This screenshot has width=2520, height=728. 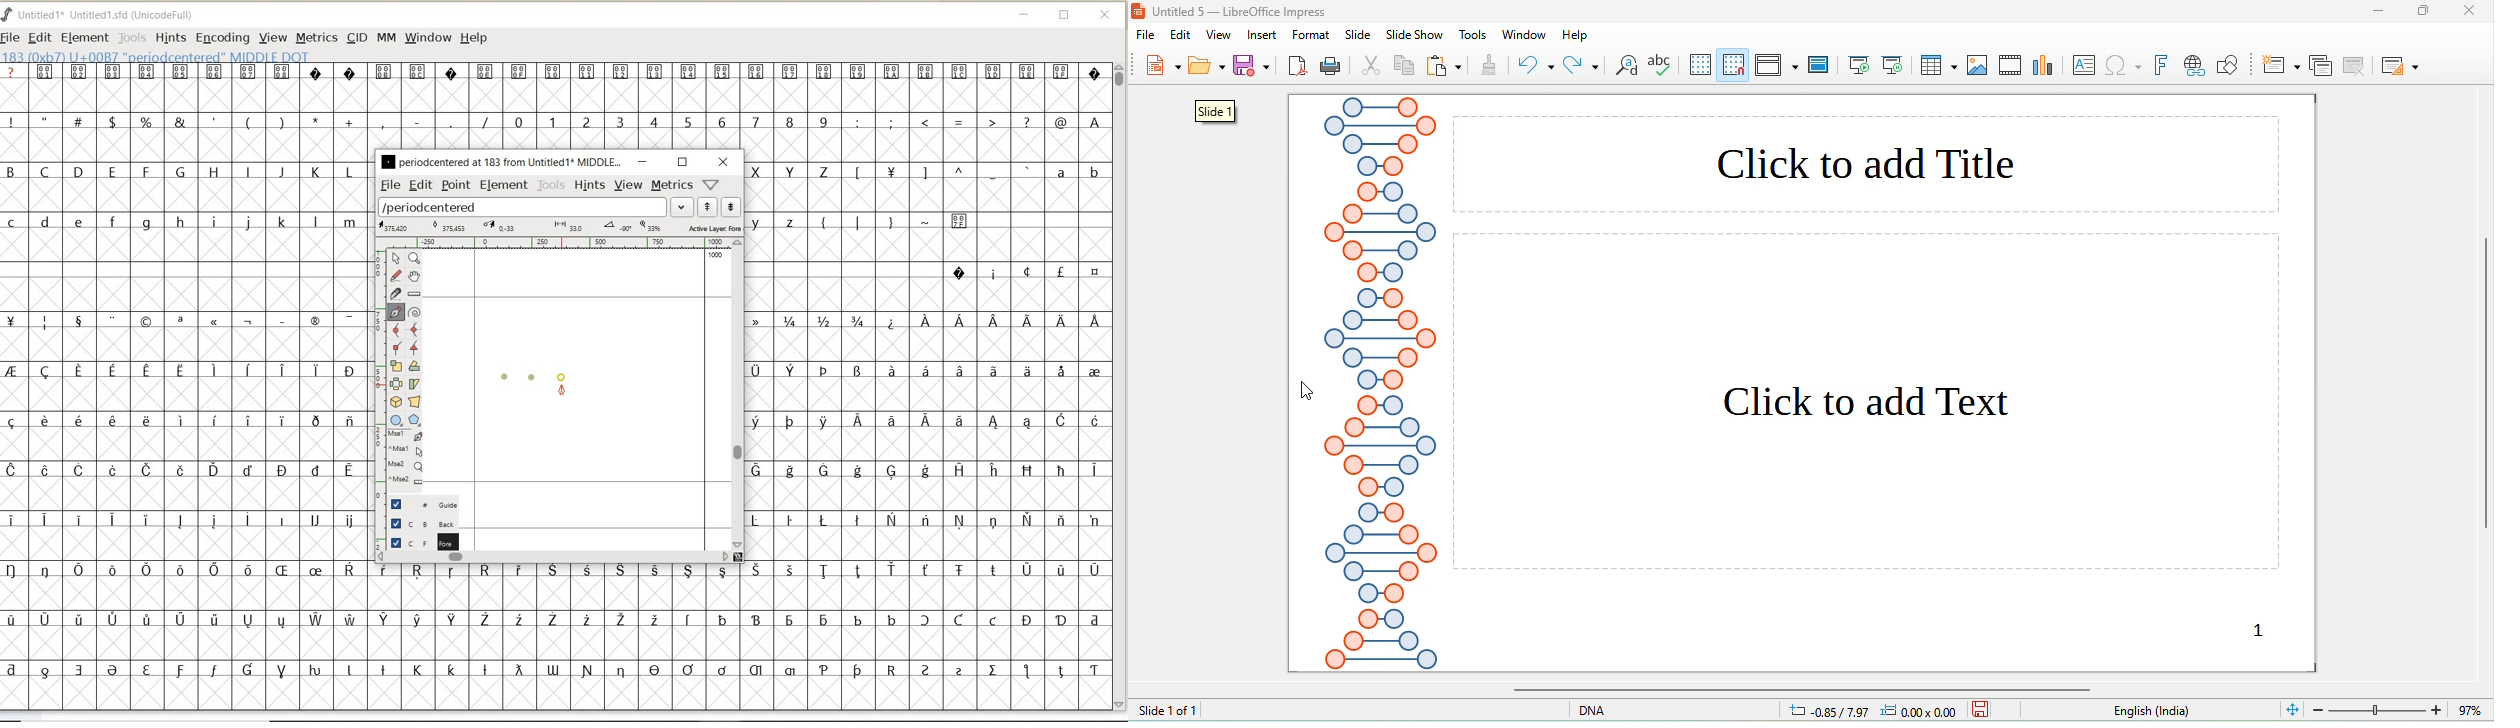 What do you see at coordinates (1445, 67) in the screenshot?
I see `paste` at bounding box center [1445, 67].